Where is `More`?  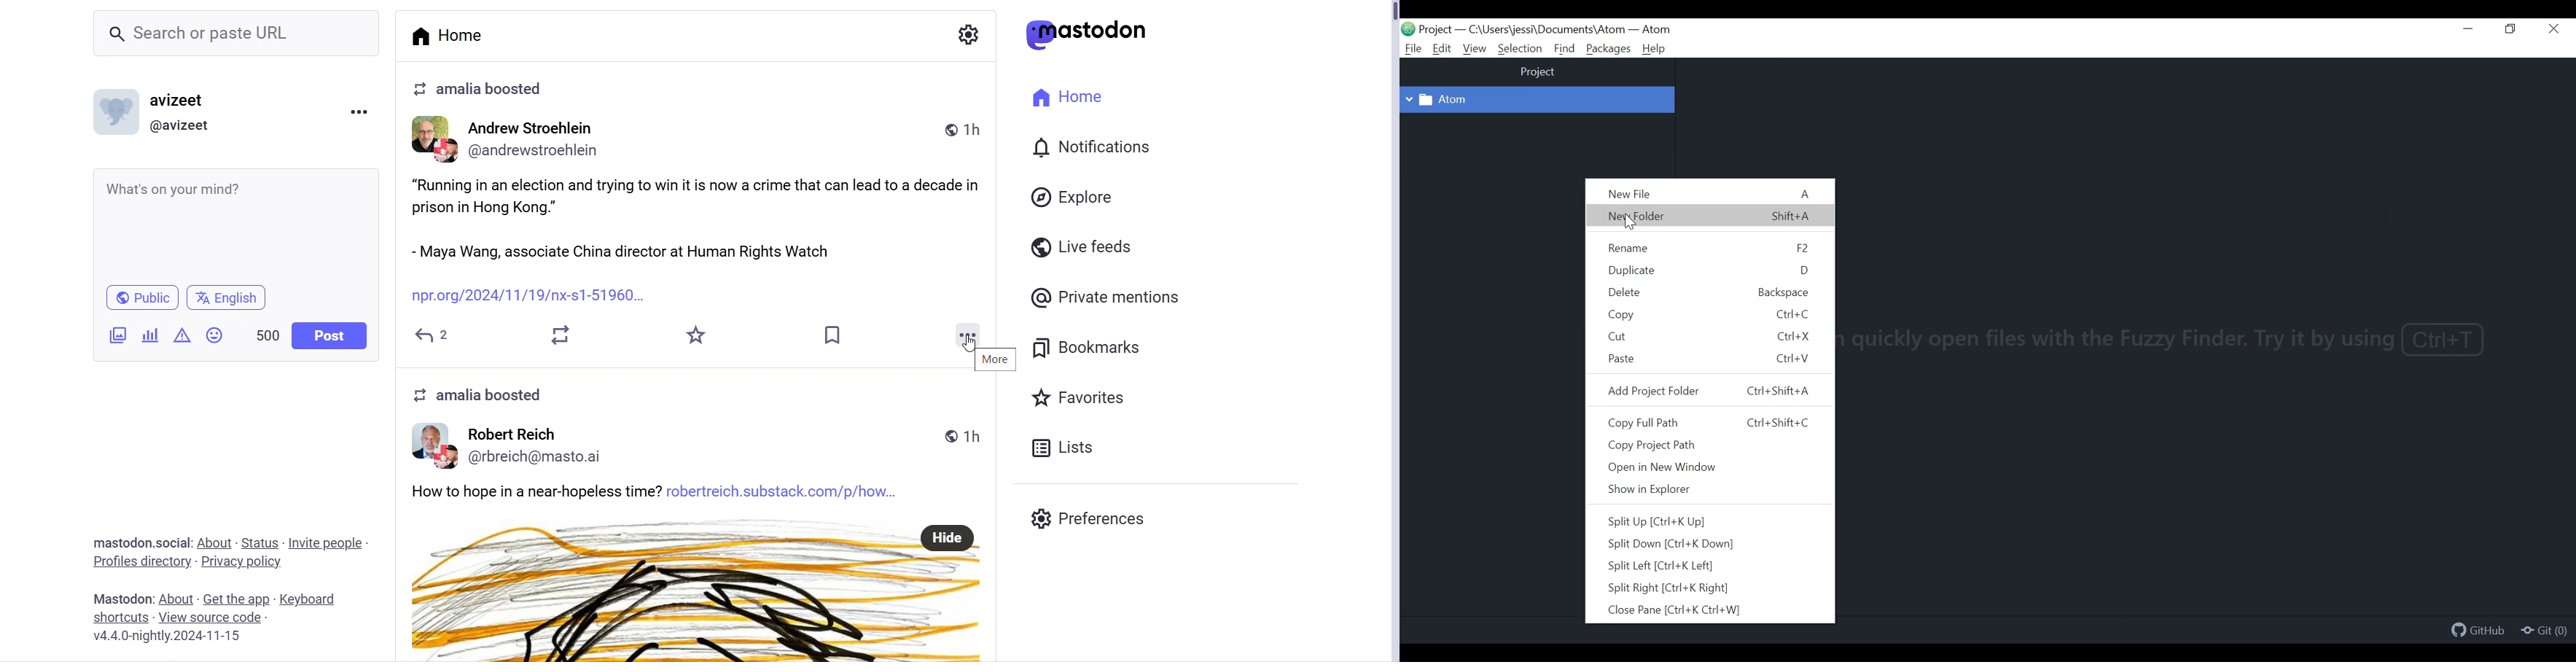
More is located at coordinates (994, 359).